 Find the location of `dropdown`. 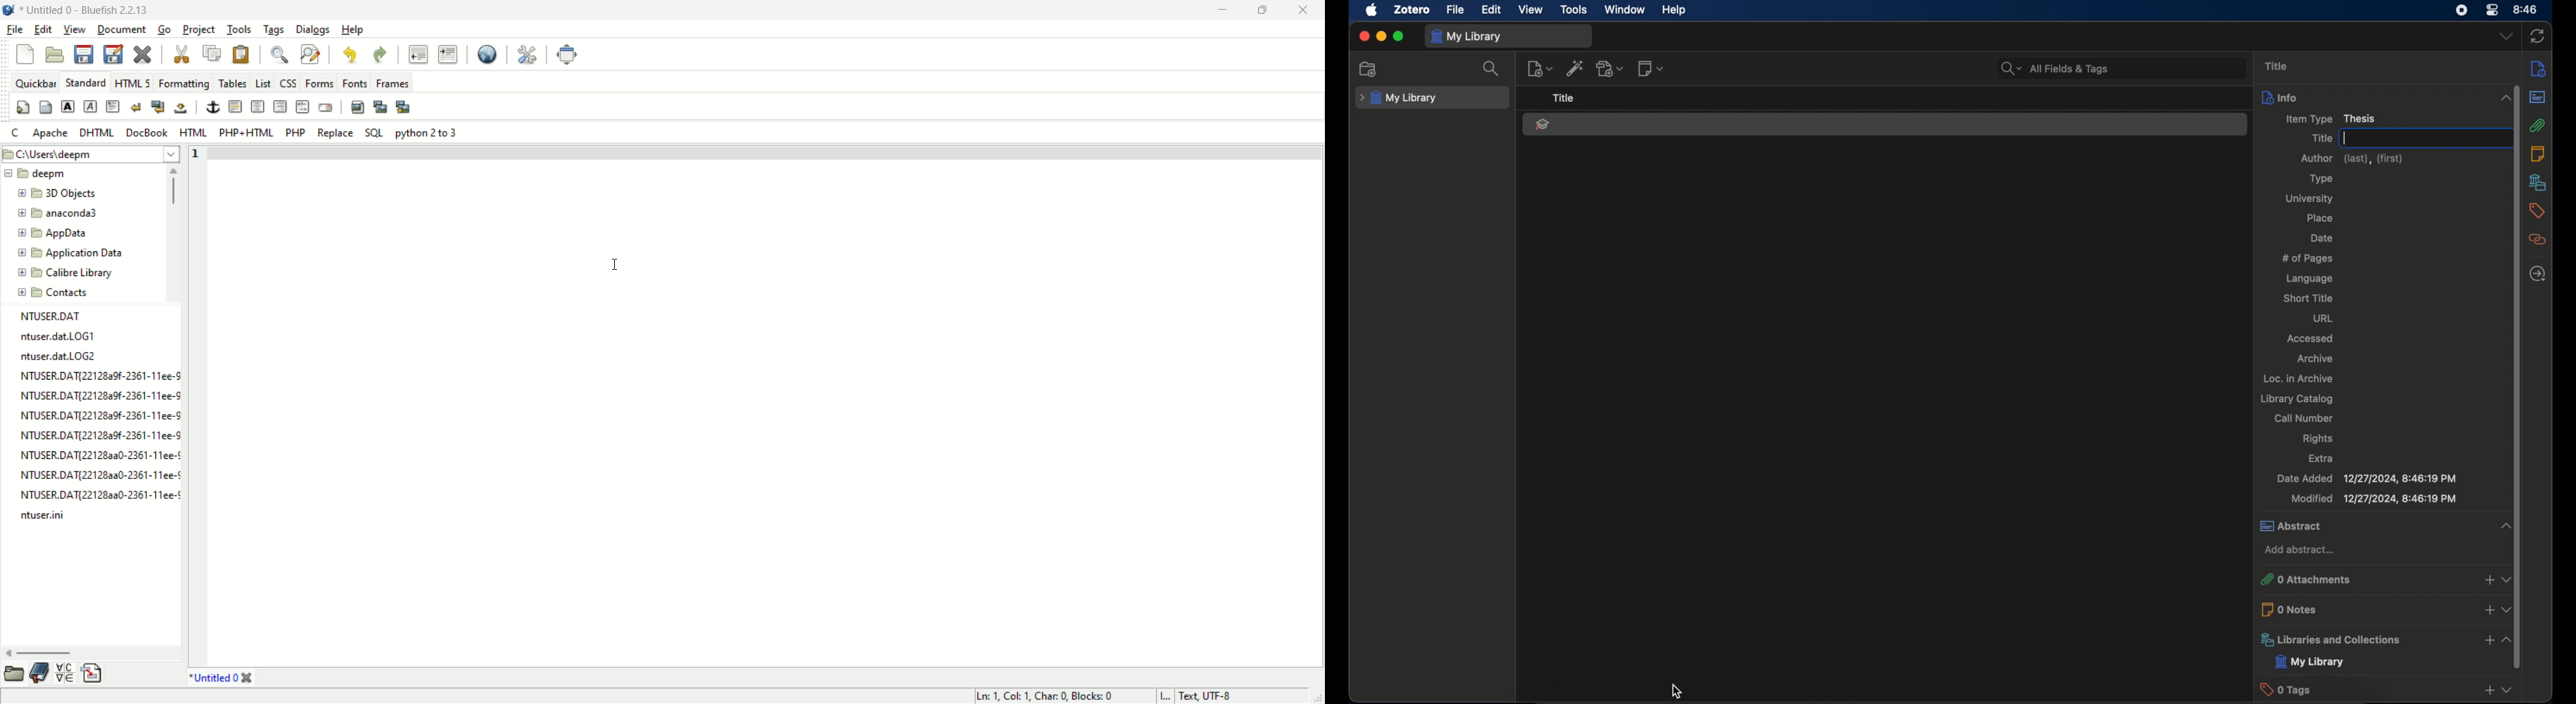

dropdown is located at coordinates (2508, 609).